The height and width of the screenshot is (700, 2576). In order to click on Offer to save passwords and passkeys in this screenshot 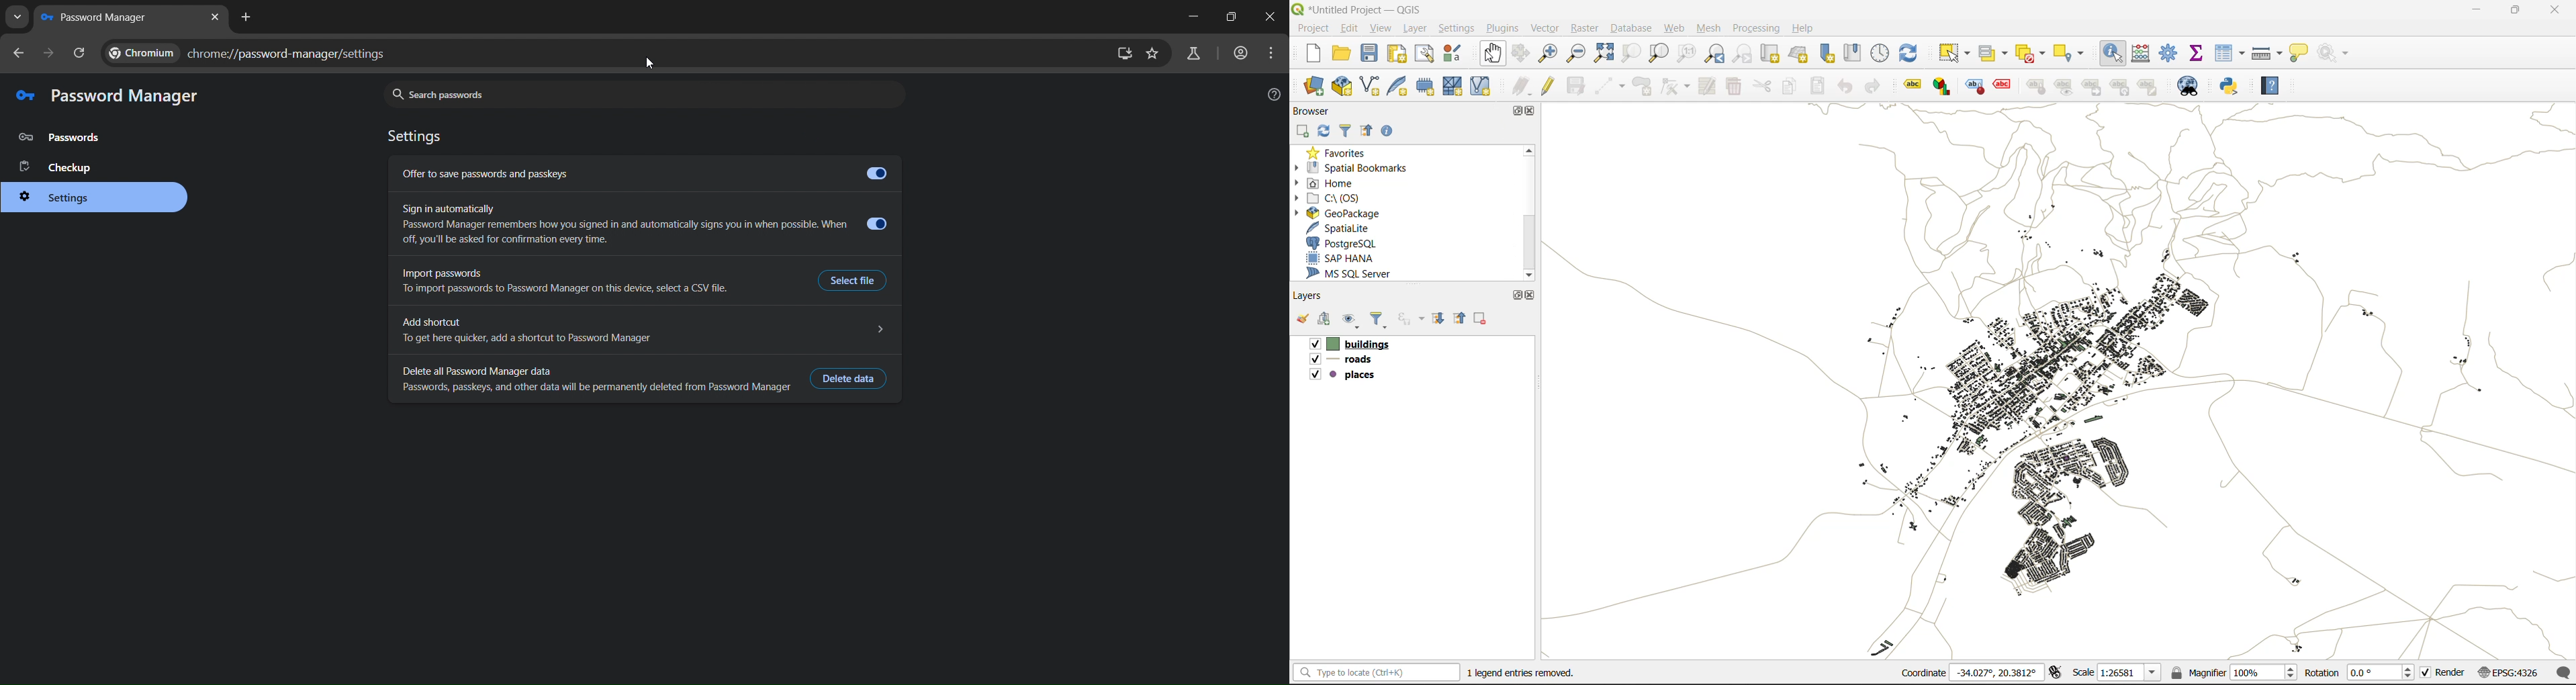, I will do `click(484, 173)`.